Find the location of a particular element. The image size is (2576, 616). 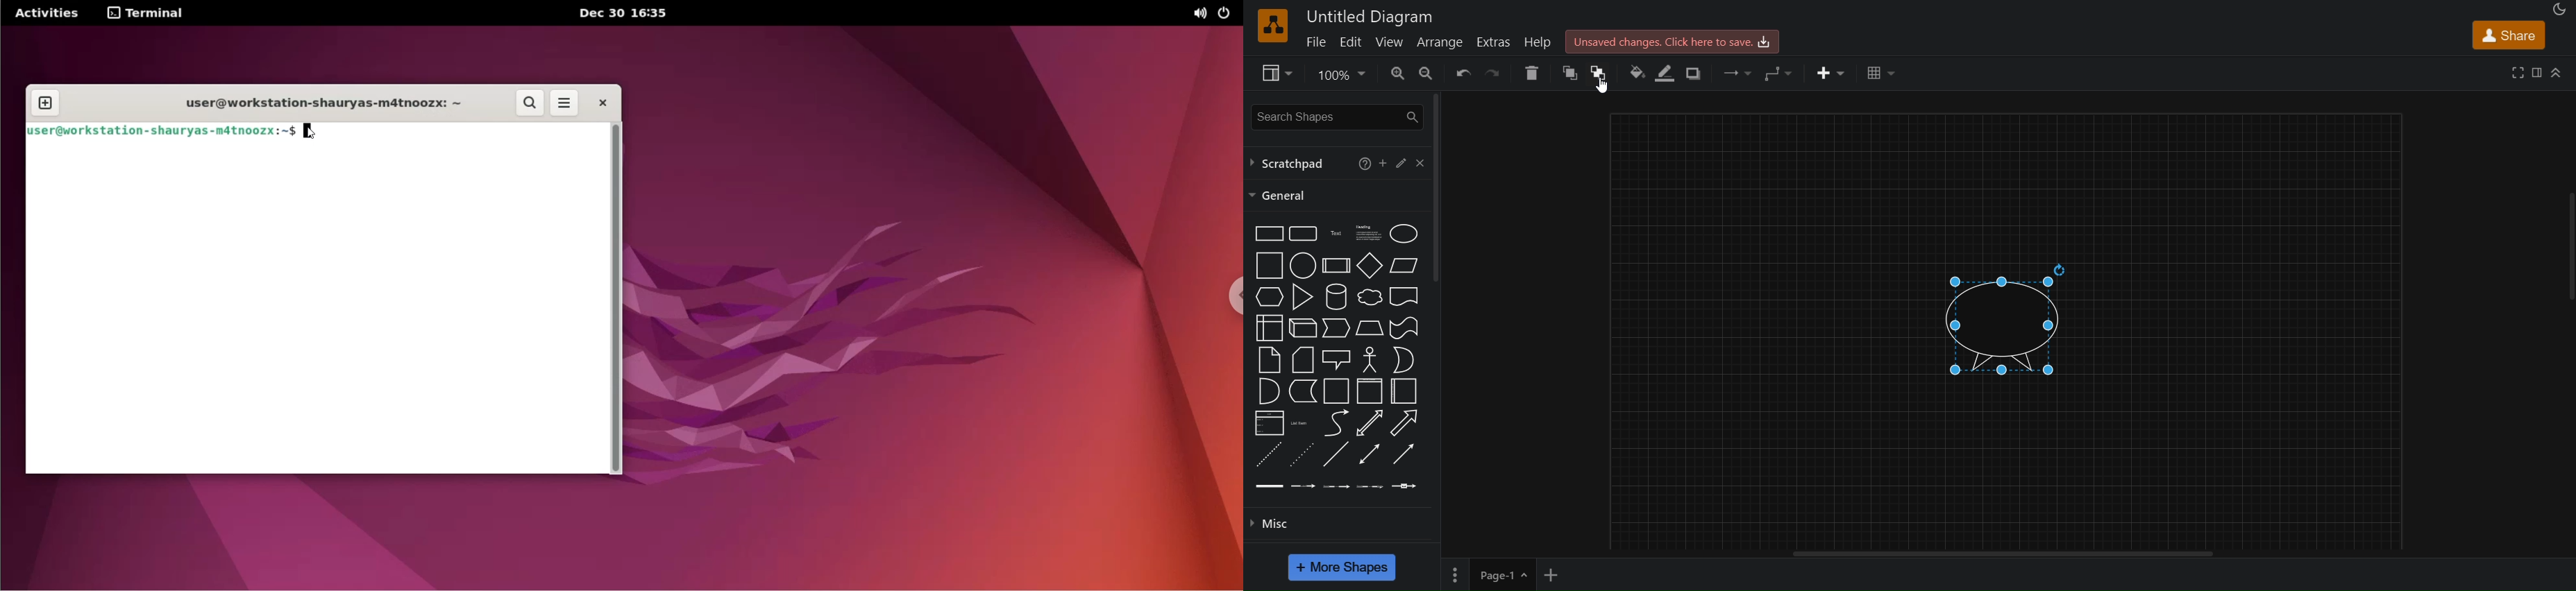

list is located at coordinates (1270, 423).